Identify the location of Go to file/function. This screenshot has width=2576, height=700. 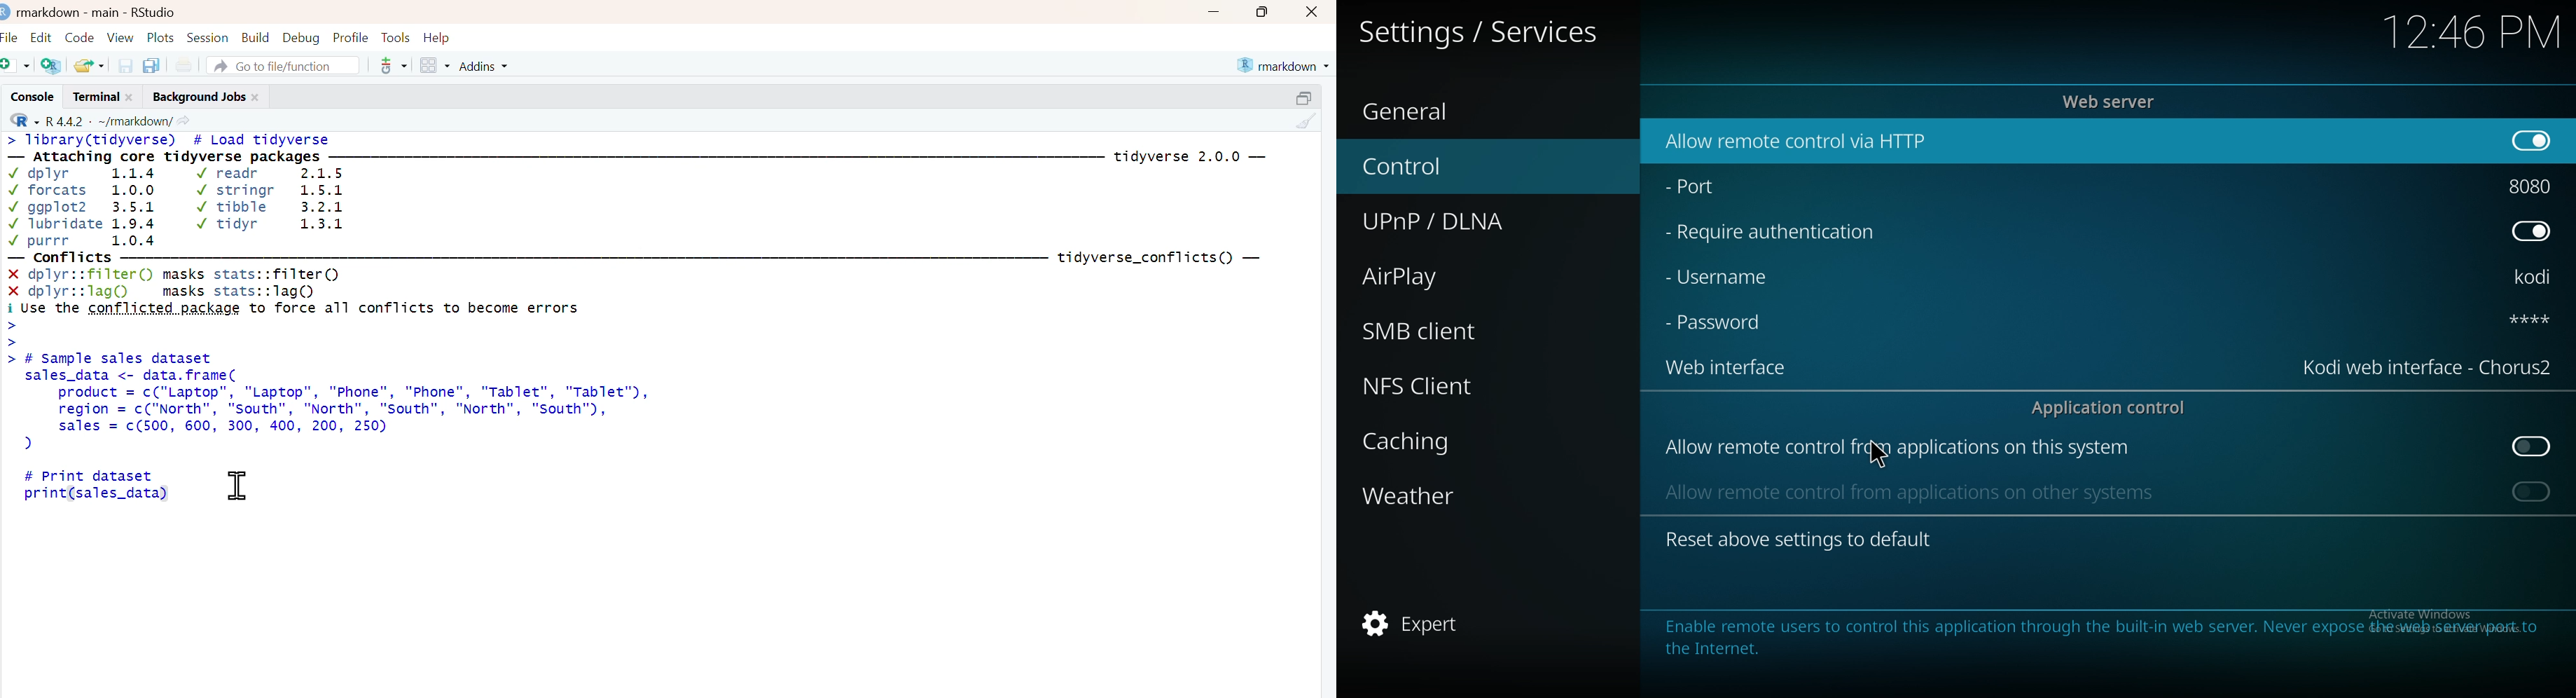
(284, 64).